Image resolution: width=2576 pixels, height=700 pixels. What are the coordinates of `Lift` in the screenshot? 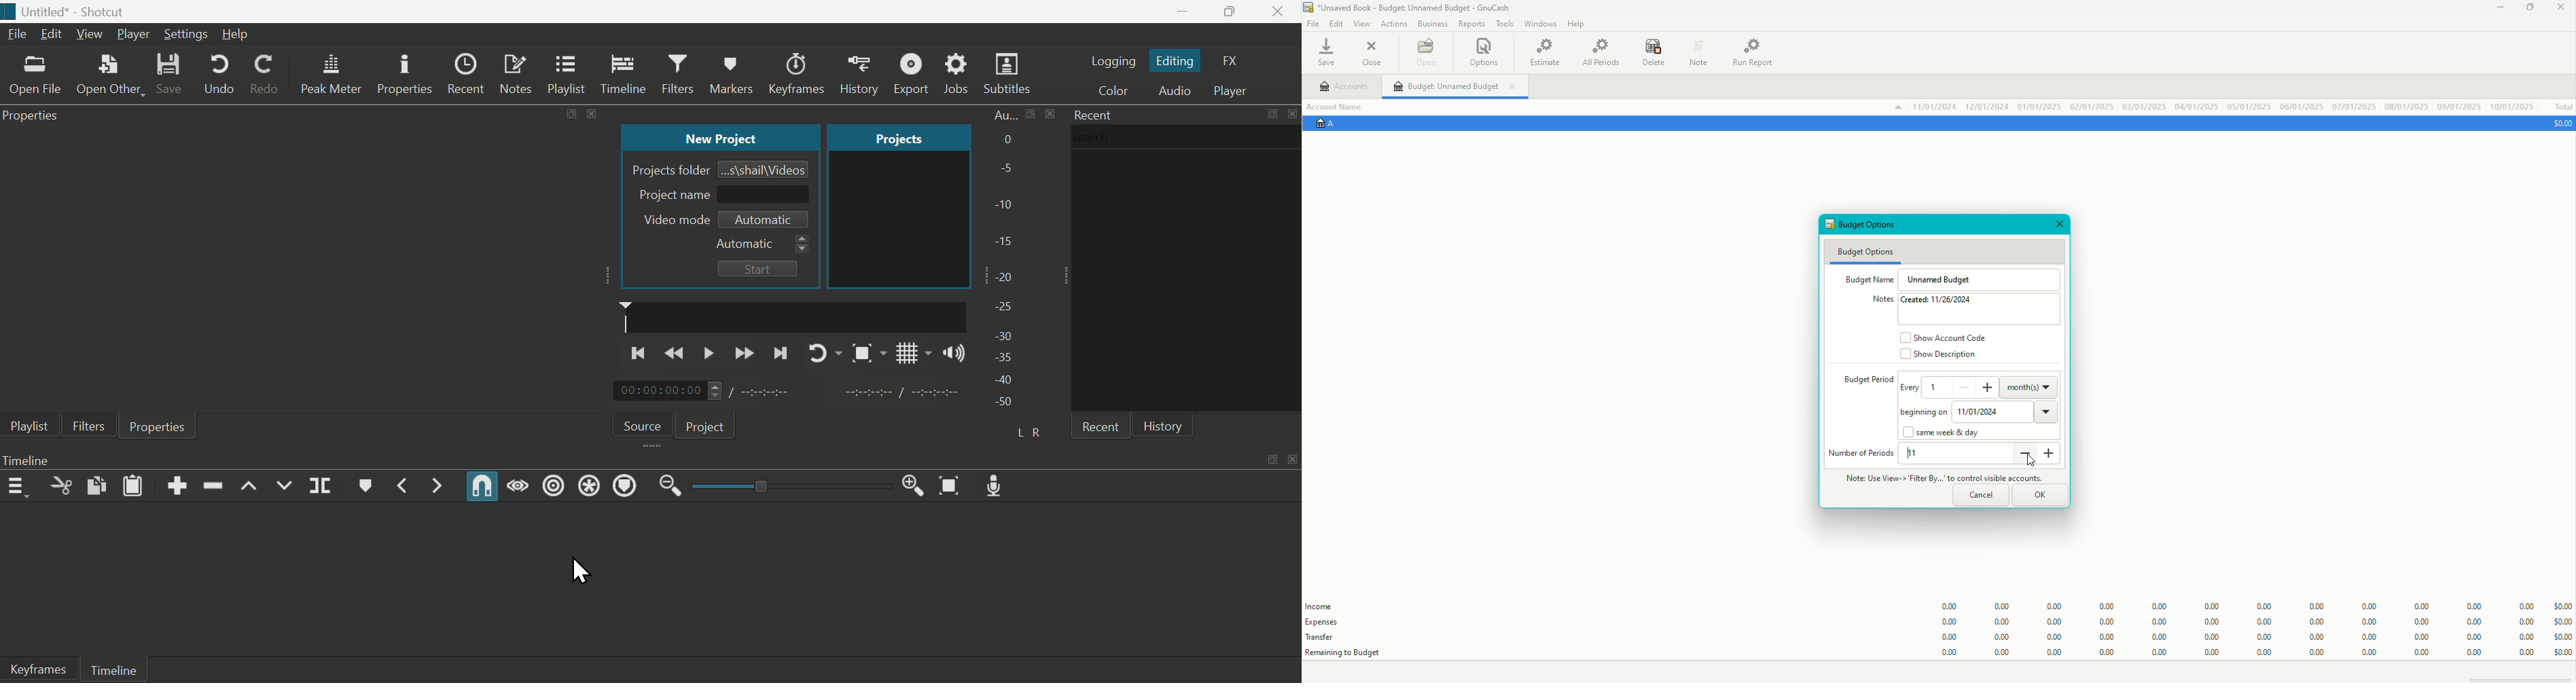 It's located at (248, 485).